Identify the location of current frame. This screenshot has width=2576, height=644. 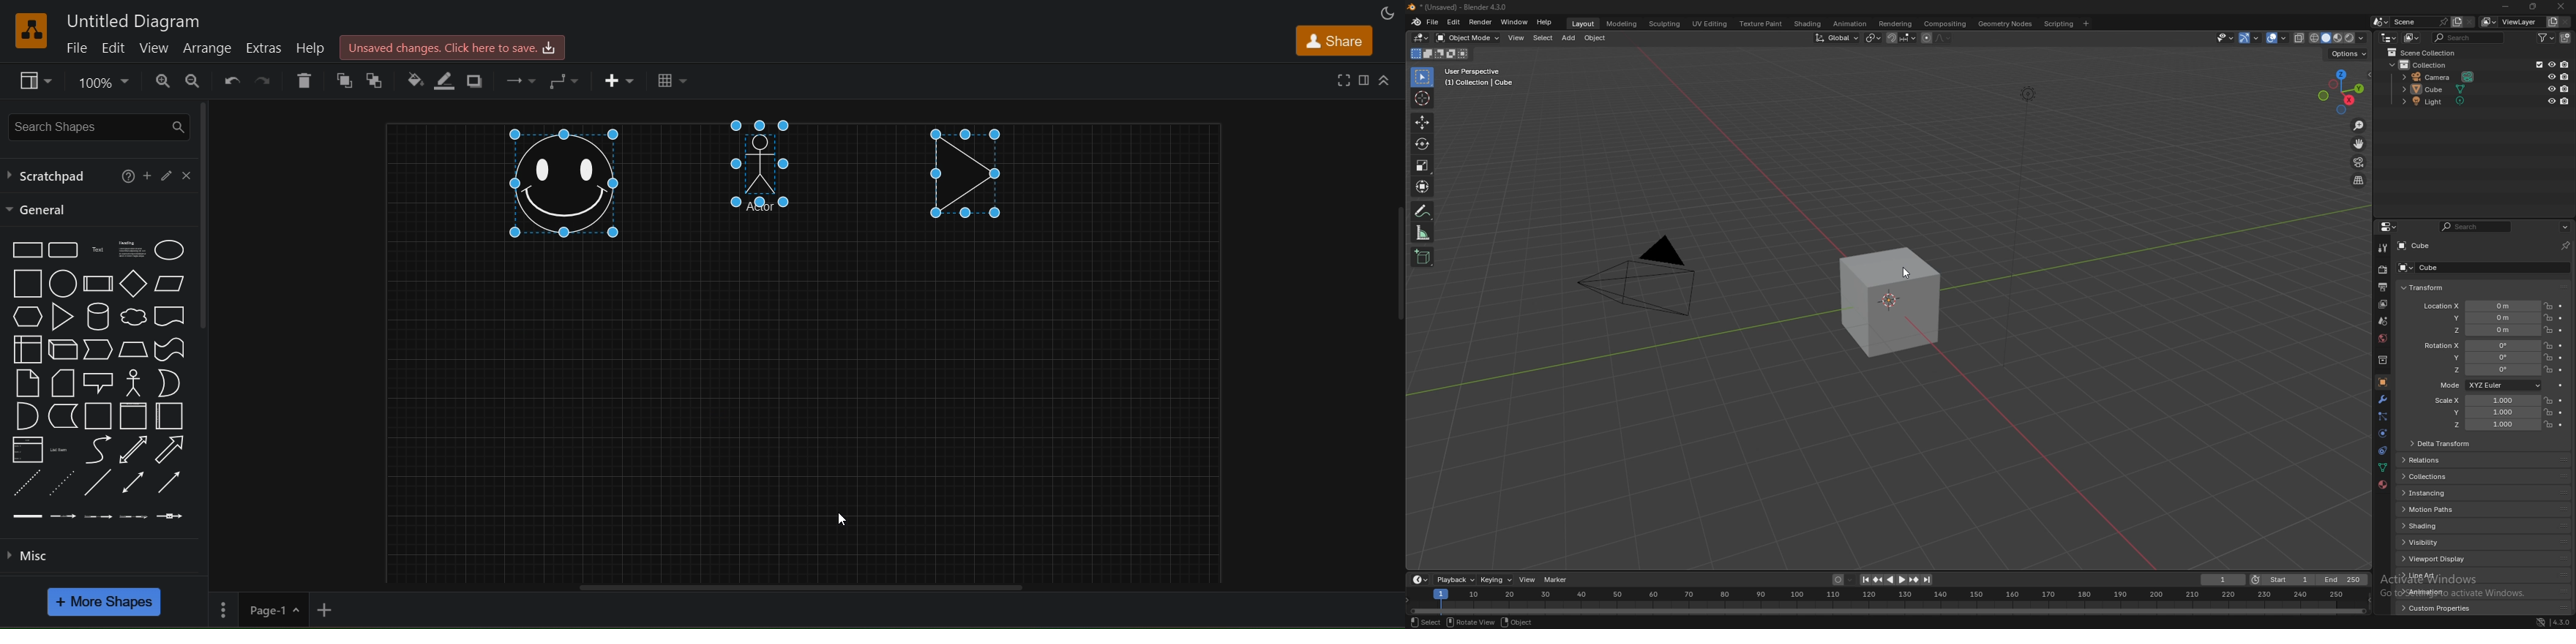
(2224, 580).